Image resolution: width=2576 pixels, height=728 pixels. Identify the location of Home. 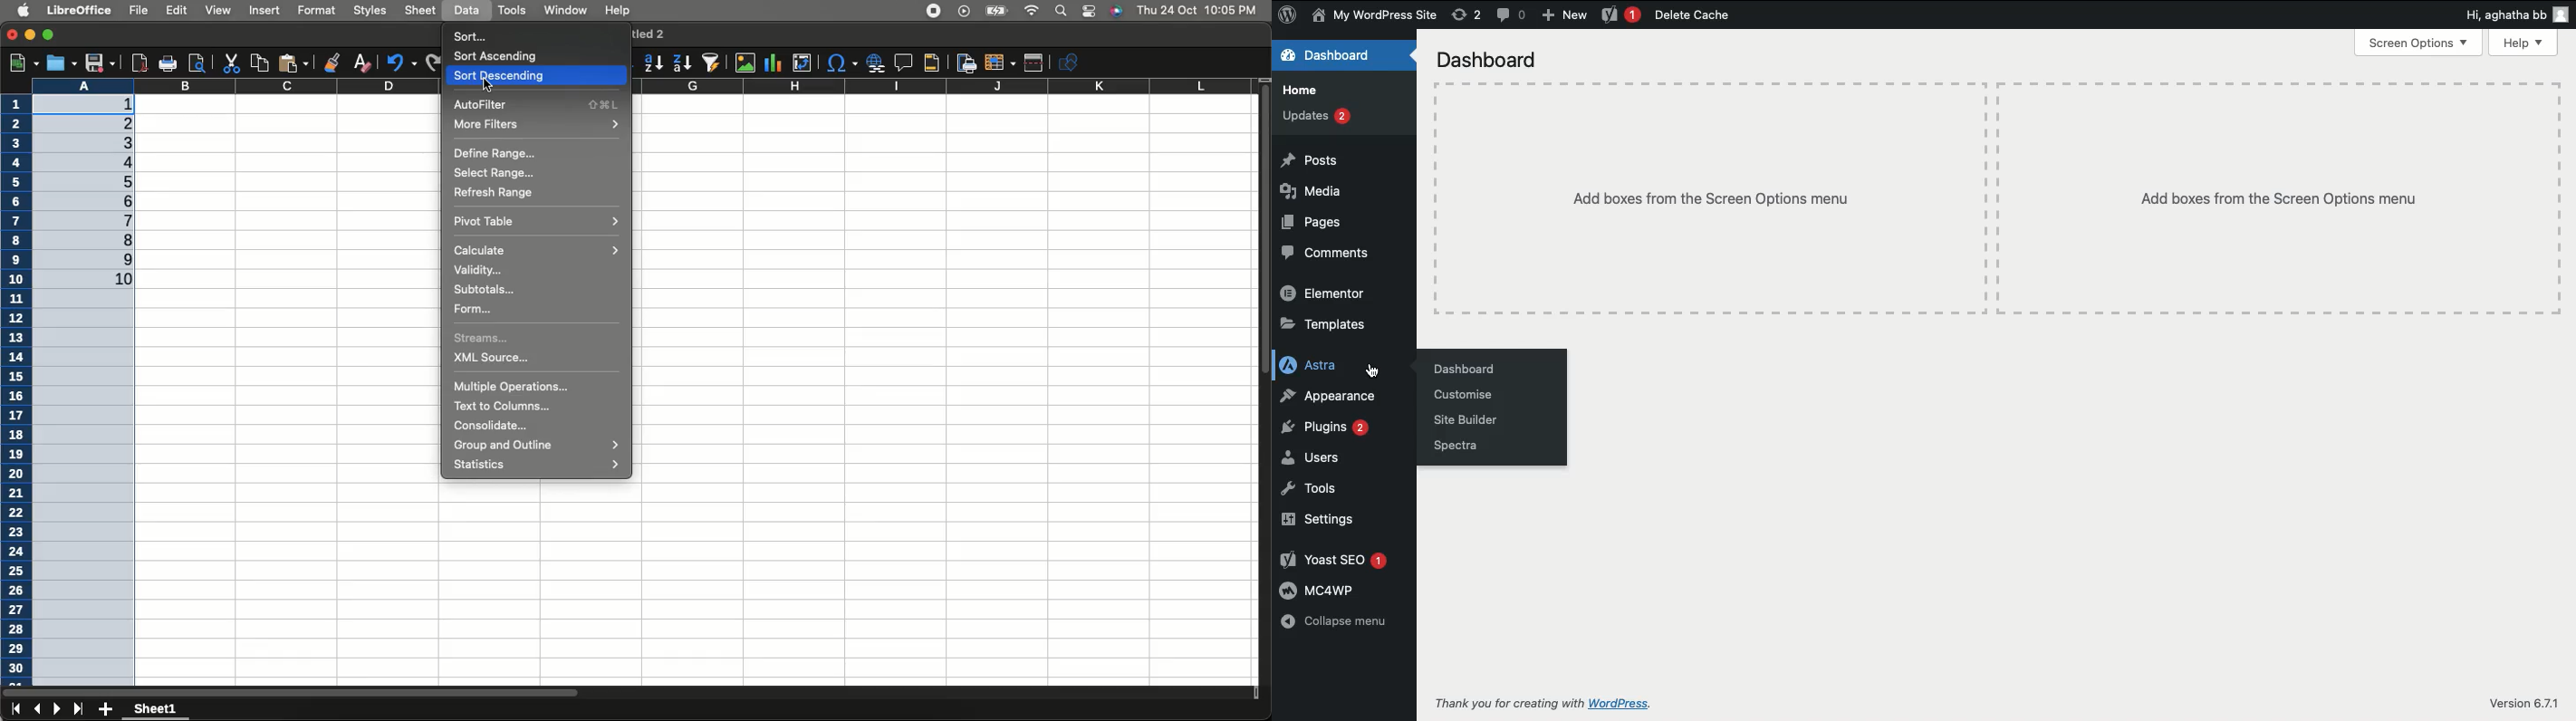
(1300, 91).